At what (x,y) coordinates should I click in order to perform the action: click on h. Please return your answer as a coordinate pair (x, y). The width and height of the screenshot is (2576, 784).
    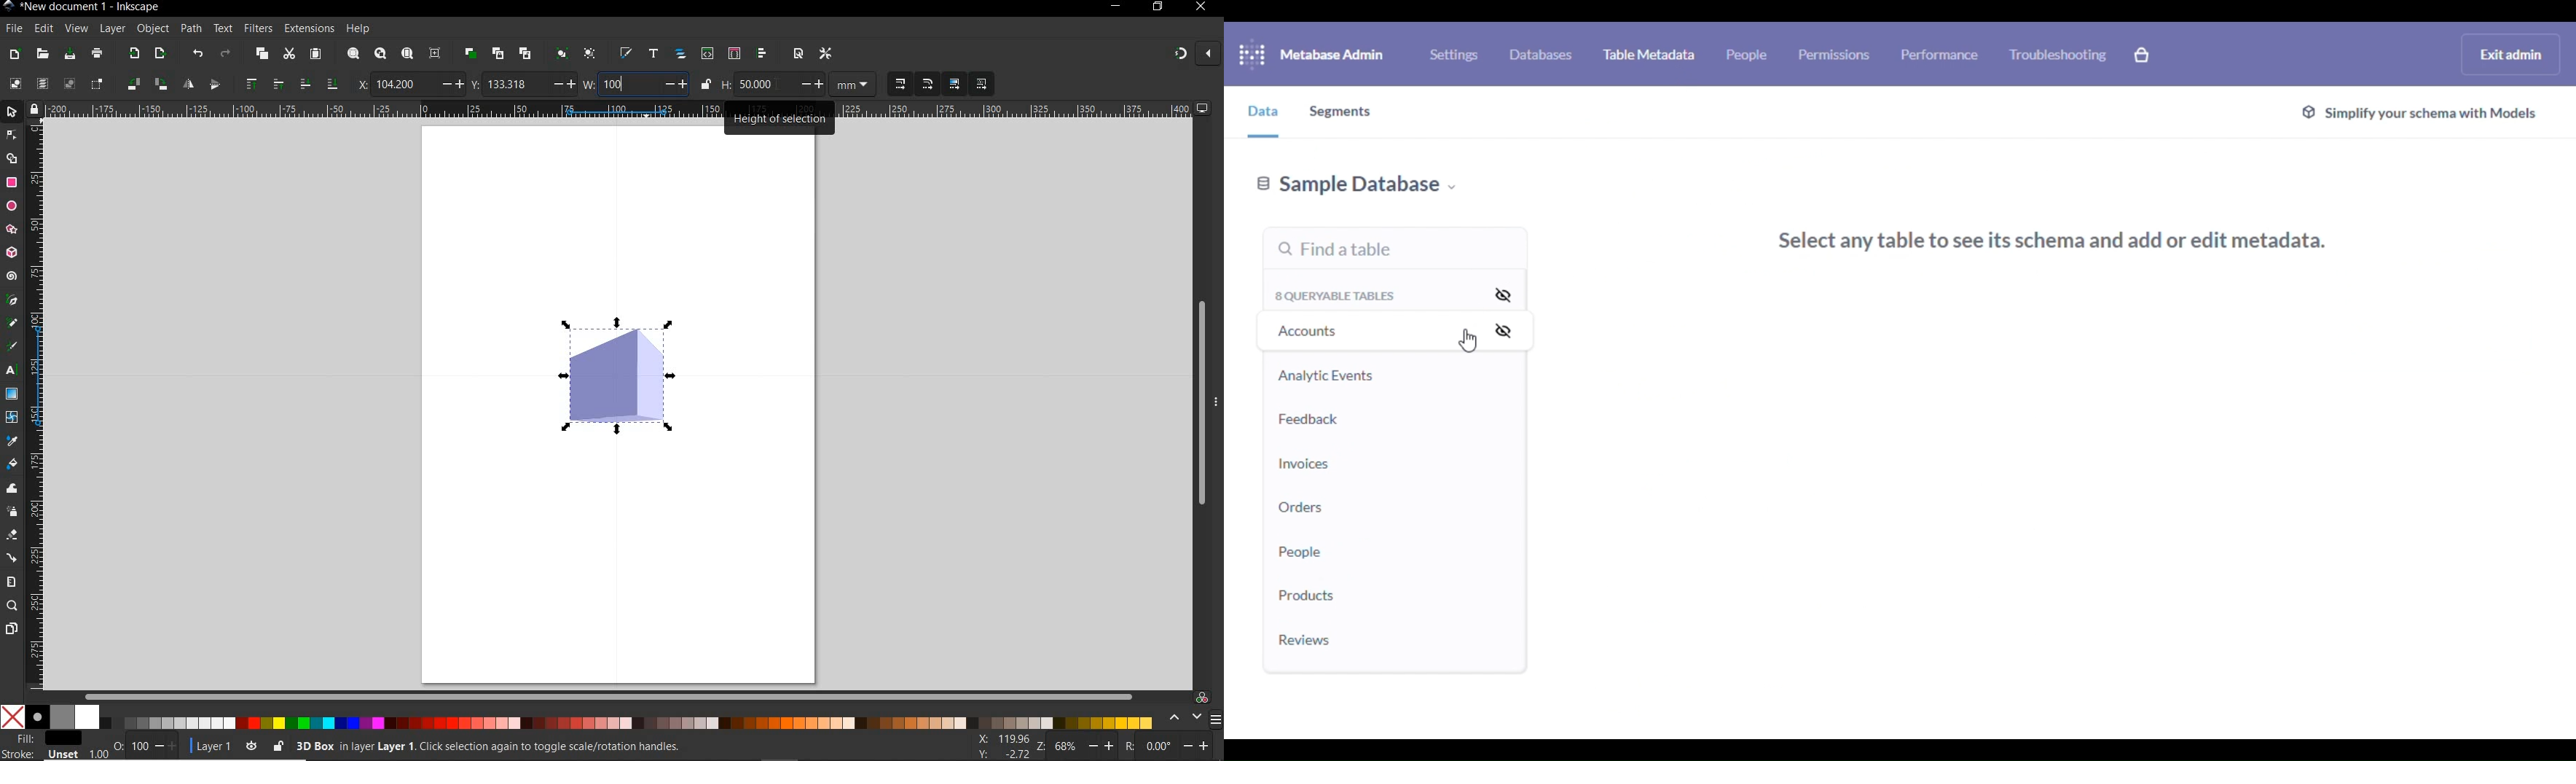
    Looking at the image, I should click on (726, 85).